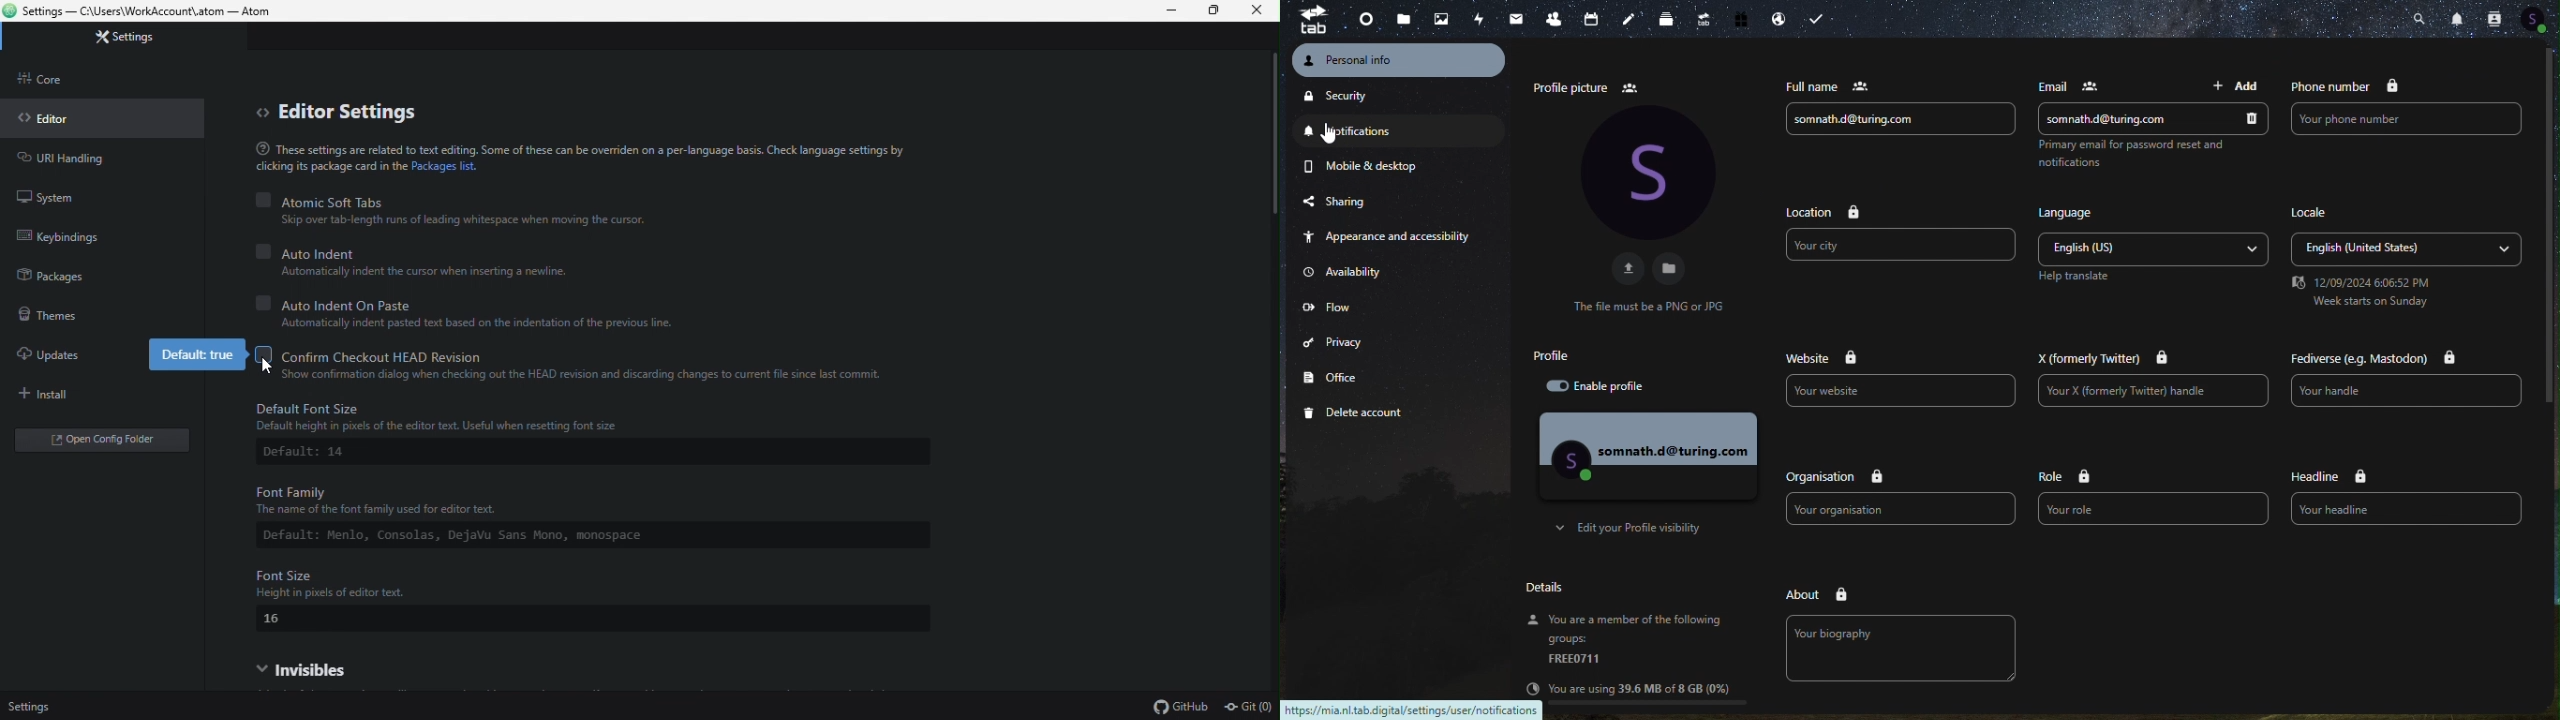 The image size is (2576, 728). Describe the element at coordinates (1554, 17) in the screenshot. I see `contacts` at that location.